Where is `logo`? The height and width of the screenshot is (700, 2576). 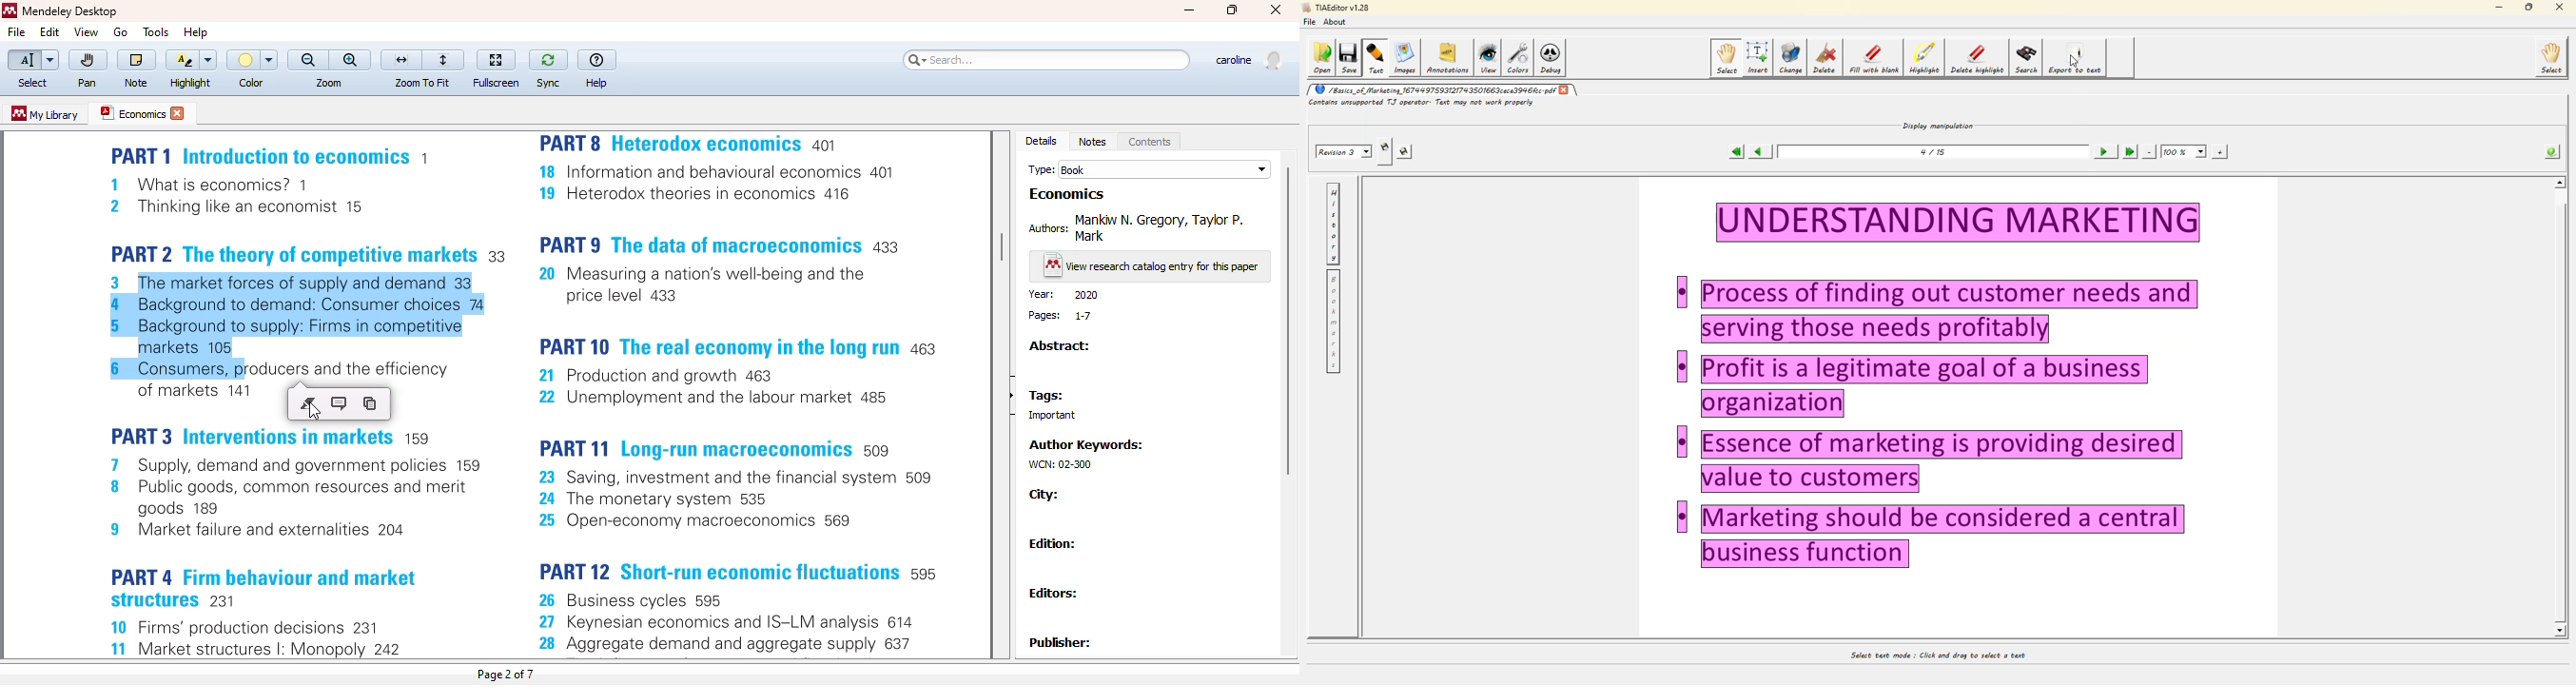 logo is located at coordinates (9, 10).